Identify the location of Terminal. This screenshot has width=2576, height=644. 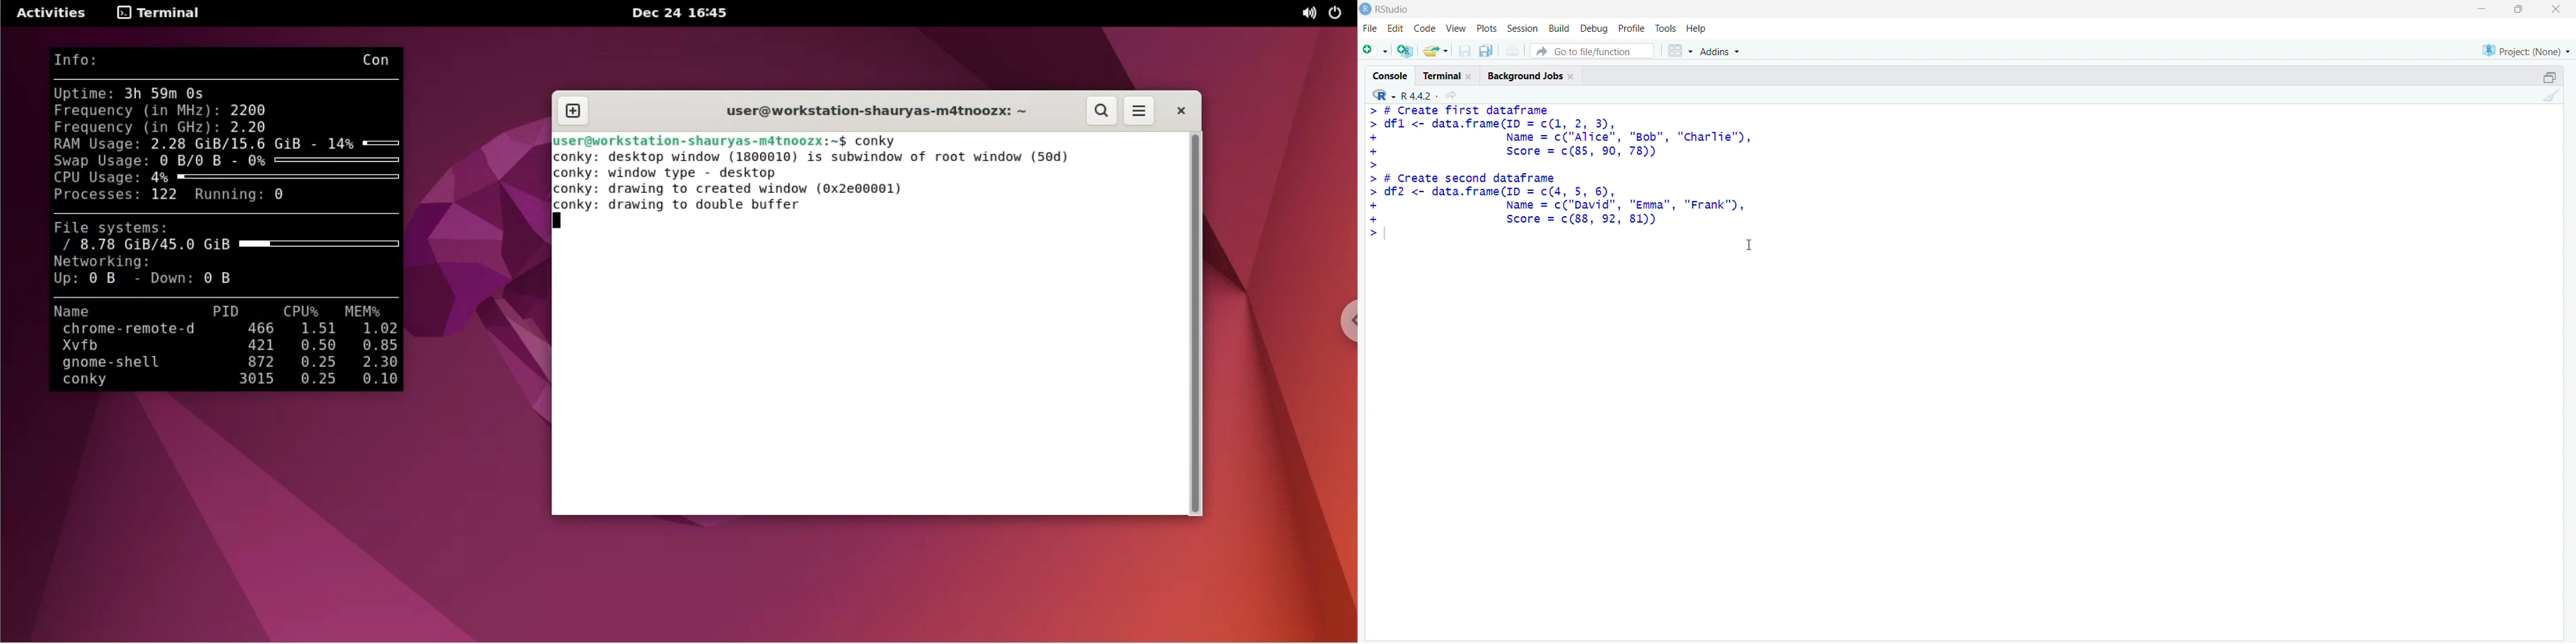
(1448, 75).